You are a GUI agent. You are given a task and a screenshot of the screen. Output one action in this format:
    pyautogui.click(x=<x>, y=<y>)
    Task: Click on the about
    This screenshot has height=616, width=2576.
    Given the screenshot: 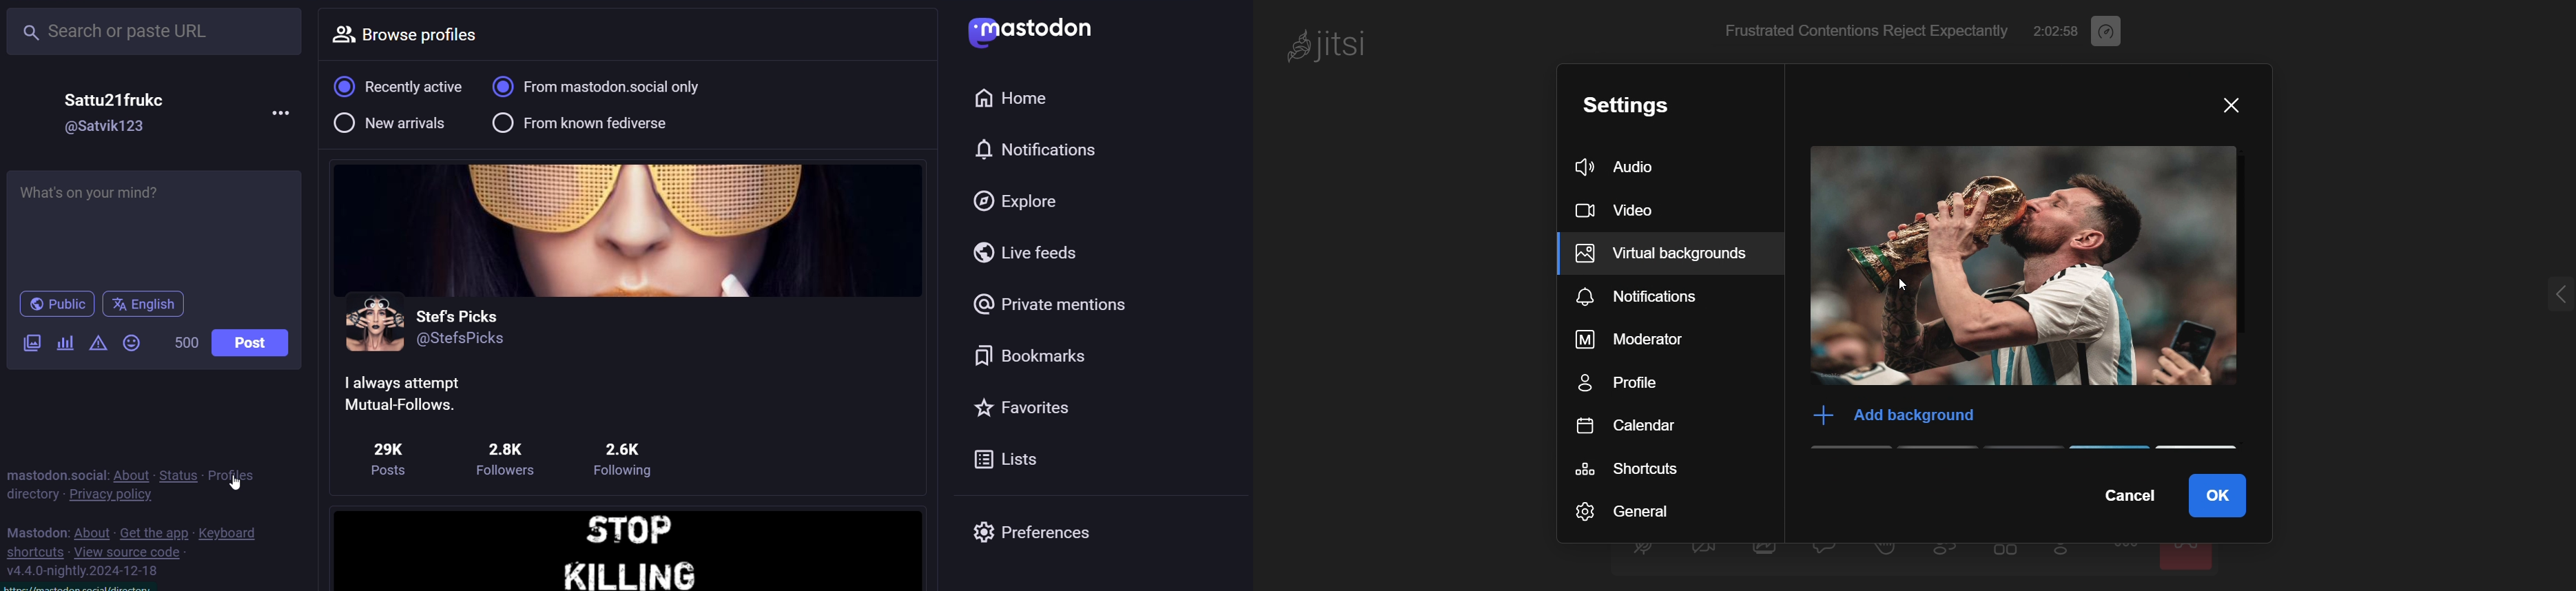 What is the action you would take?
    pyautogui.click(x=92, y=533)
    